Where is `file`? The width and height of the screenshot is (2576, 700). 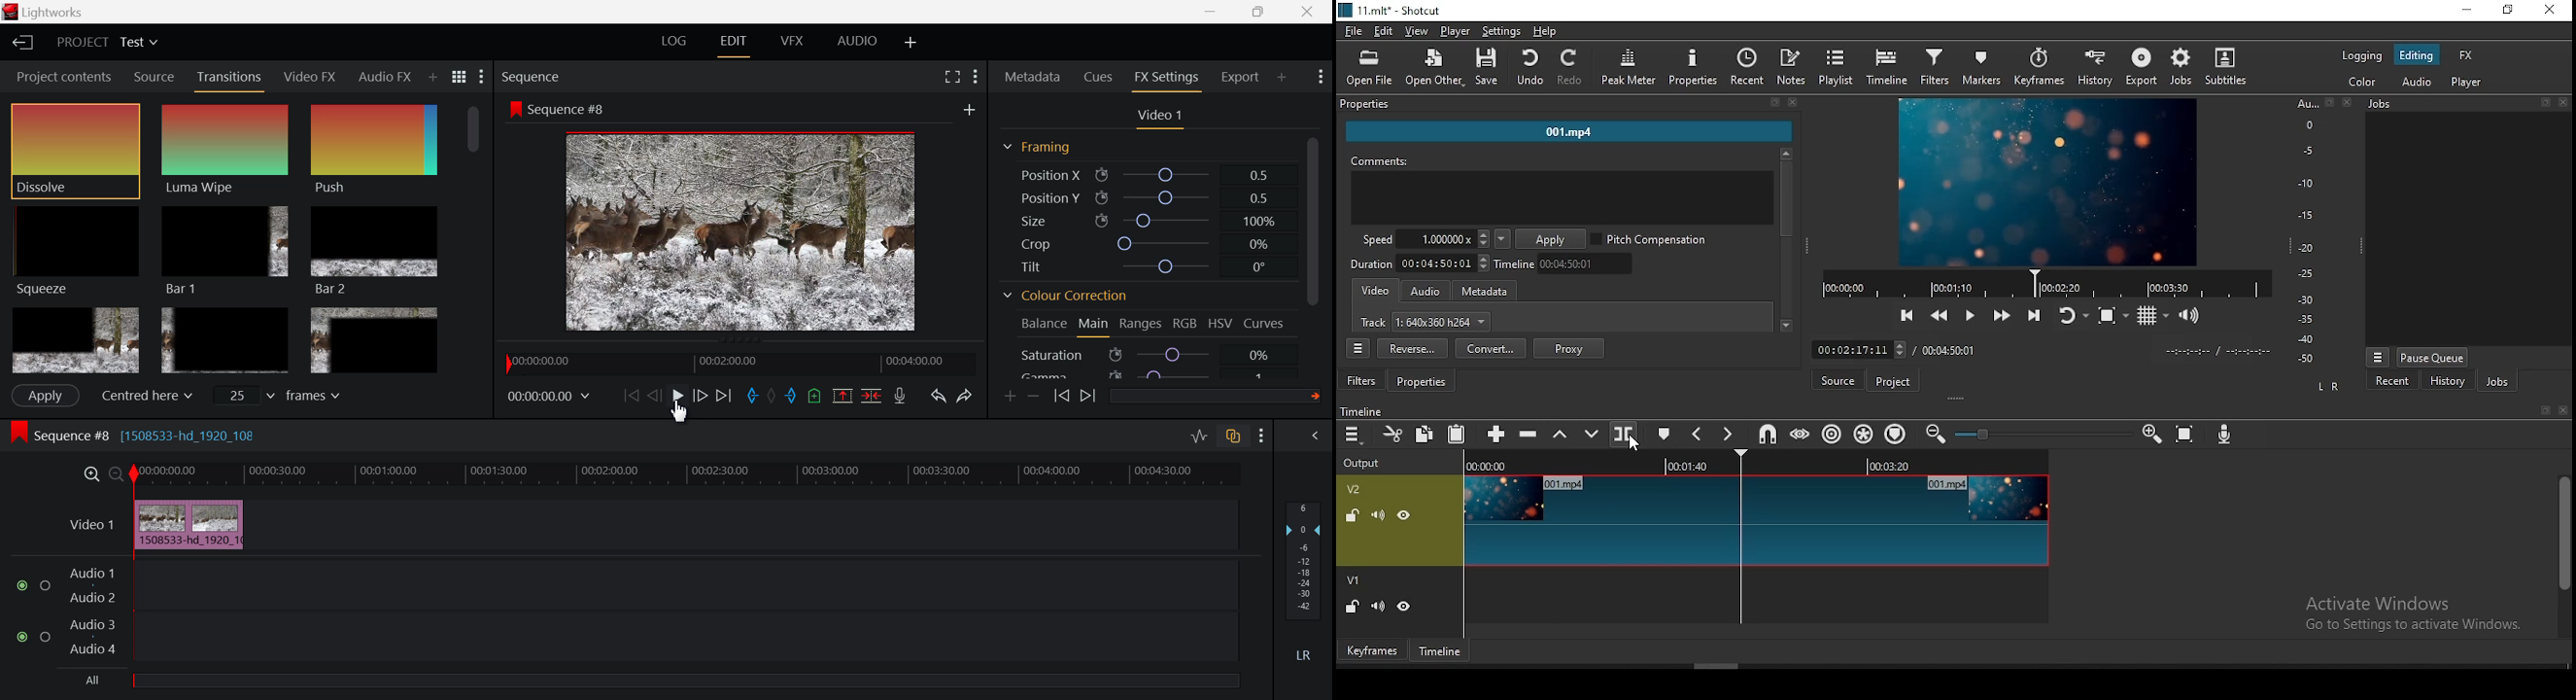
file is located at coordinates (1352, 30).